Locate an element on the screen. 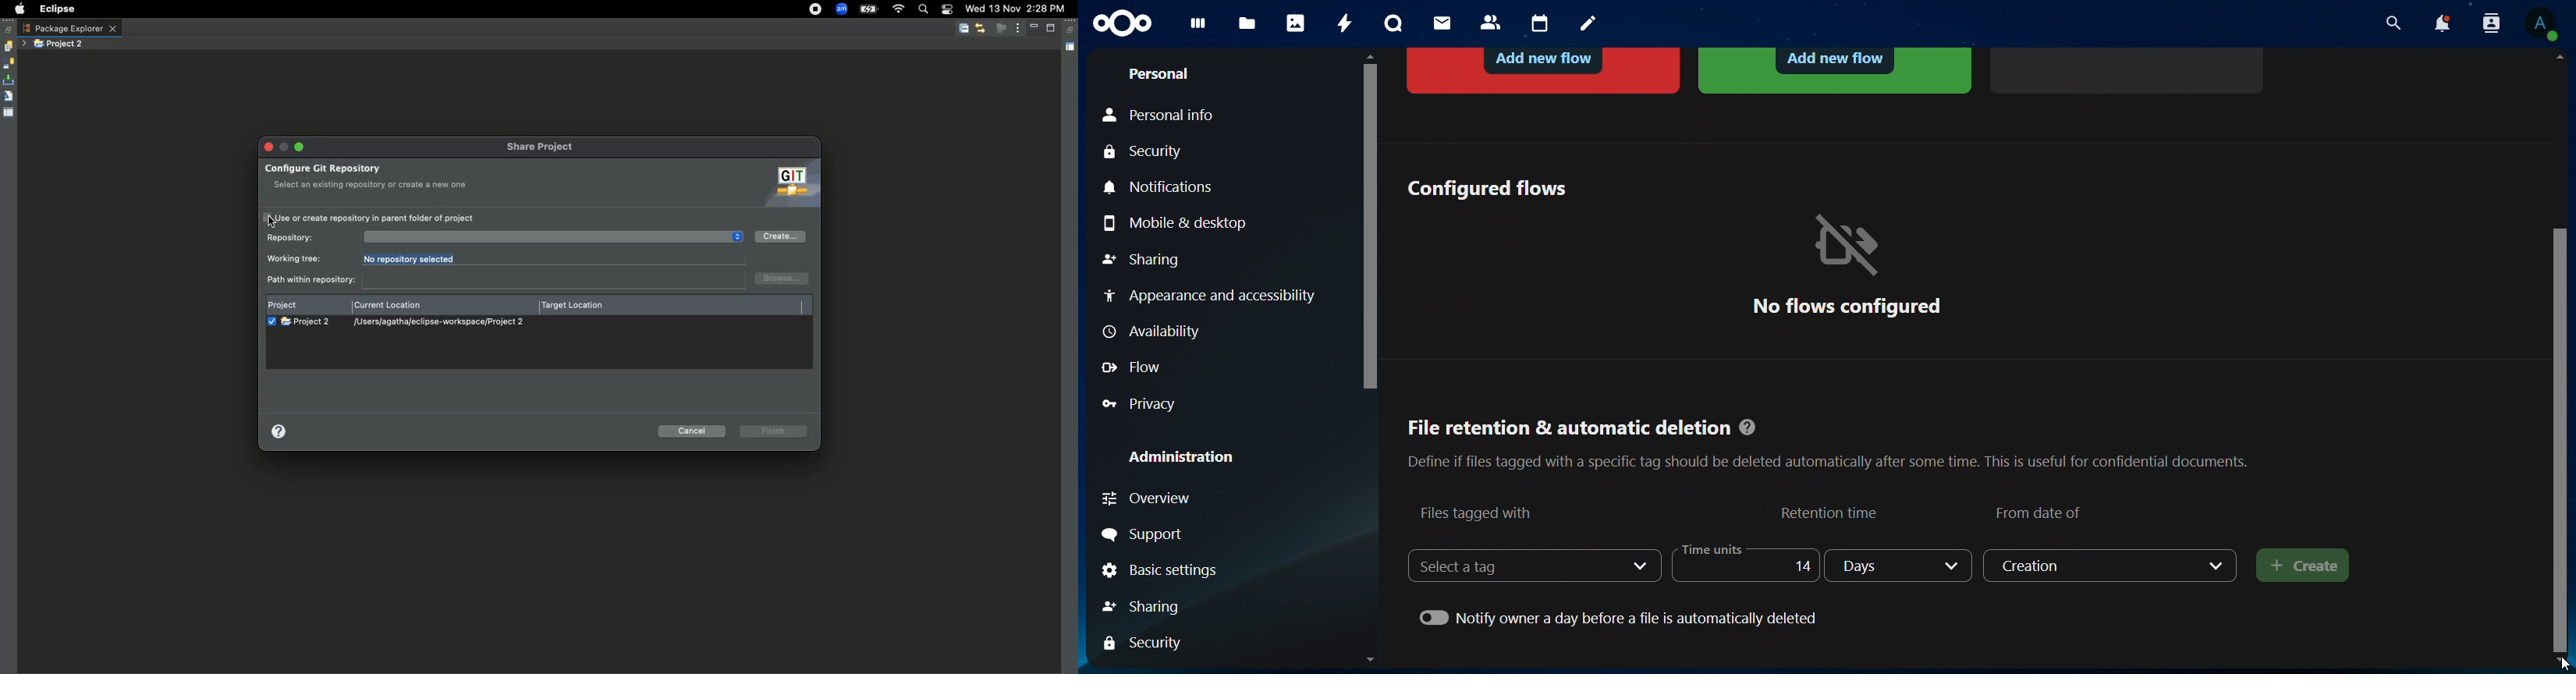 The height and width of the screenshot is (700, 2576). contacts is located at coordinates (1492, 23).